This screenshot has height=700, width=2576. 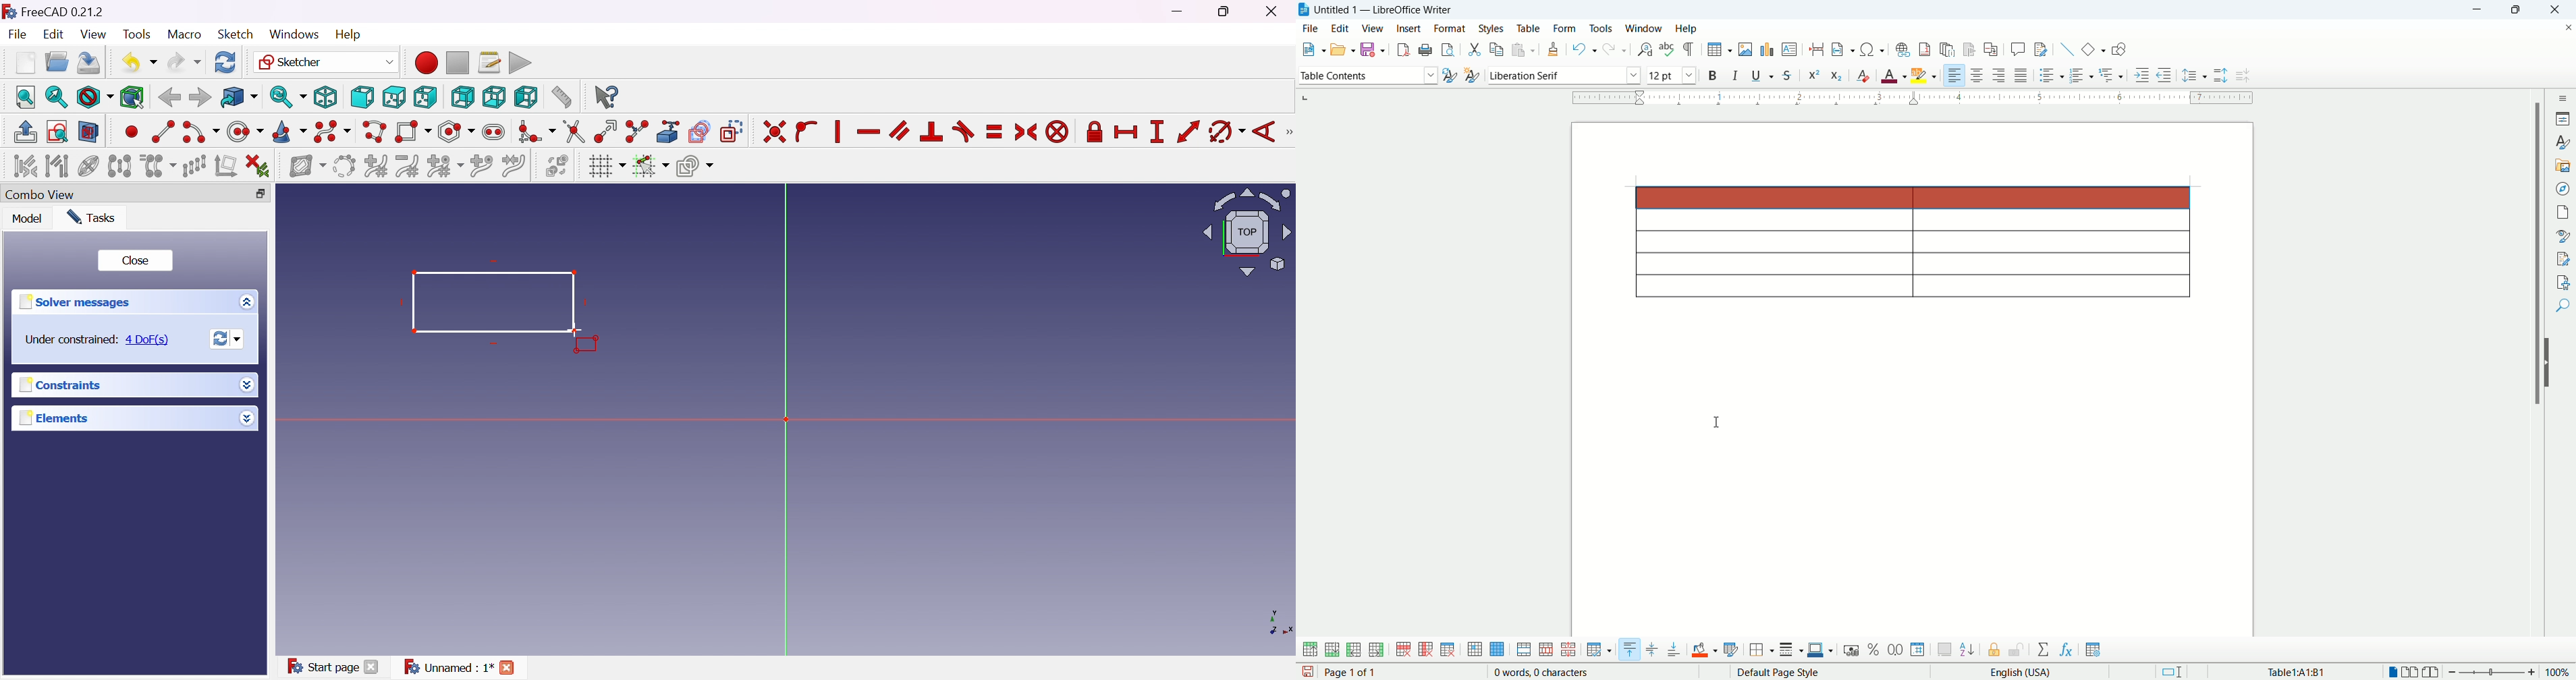 What do you see at coordinates (1720, 49) in the screenshot?
I see `insert table` at bounding box center [1720, 49].